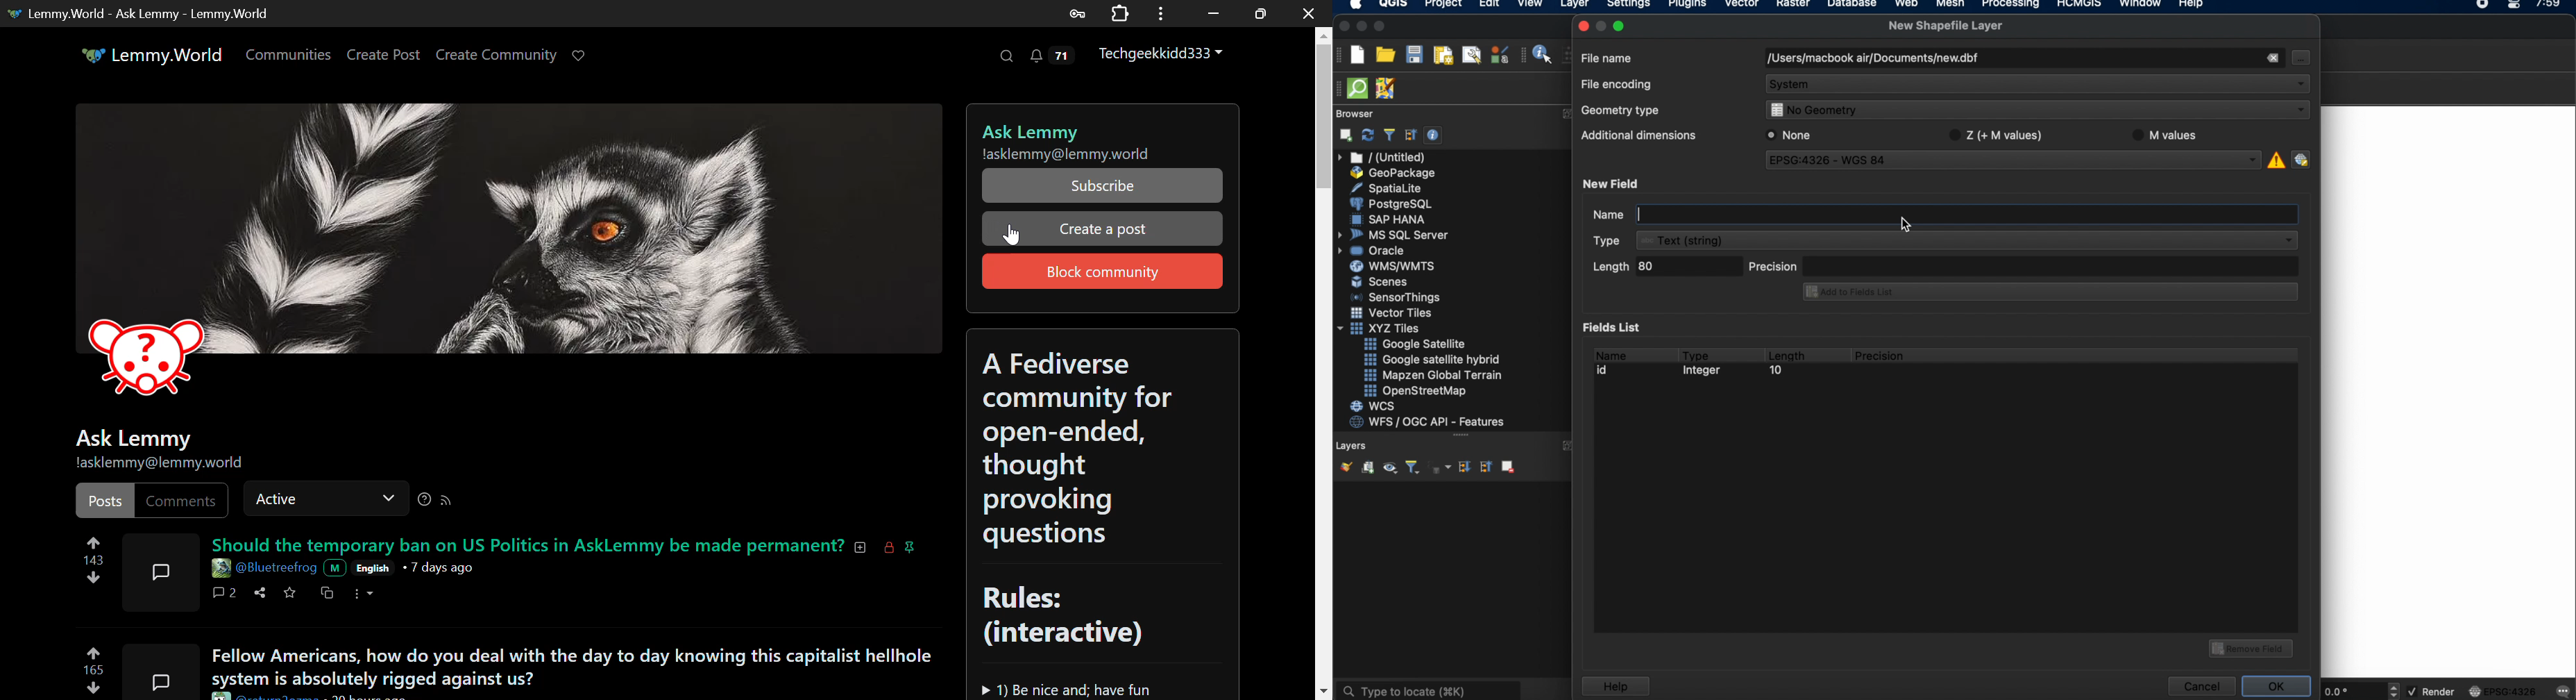 The height and width of the screenshot is (700, 2576). Describe the element at coordinates (2275, 158) in the screenshot. I see `crs info` at that location.